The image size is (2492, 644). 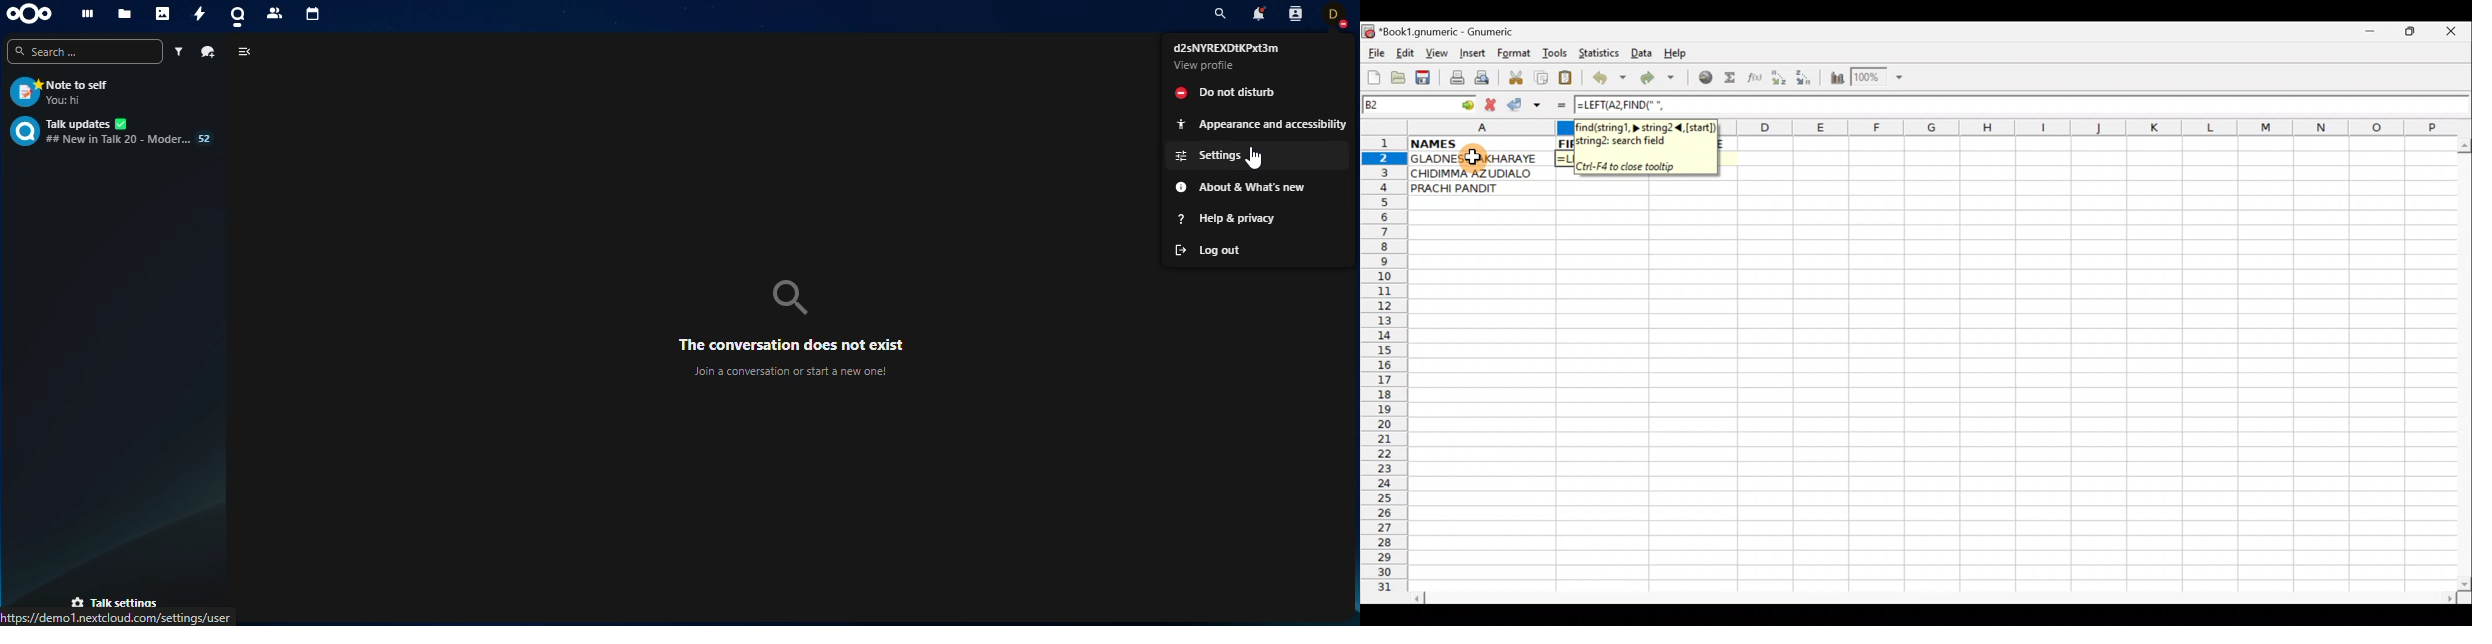 What do you see at coordinates (790, 298) in the screenshot?
I see `Search icon` at bounding box center [790, 298].